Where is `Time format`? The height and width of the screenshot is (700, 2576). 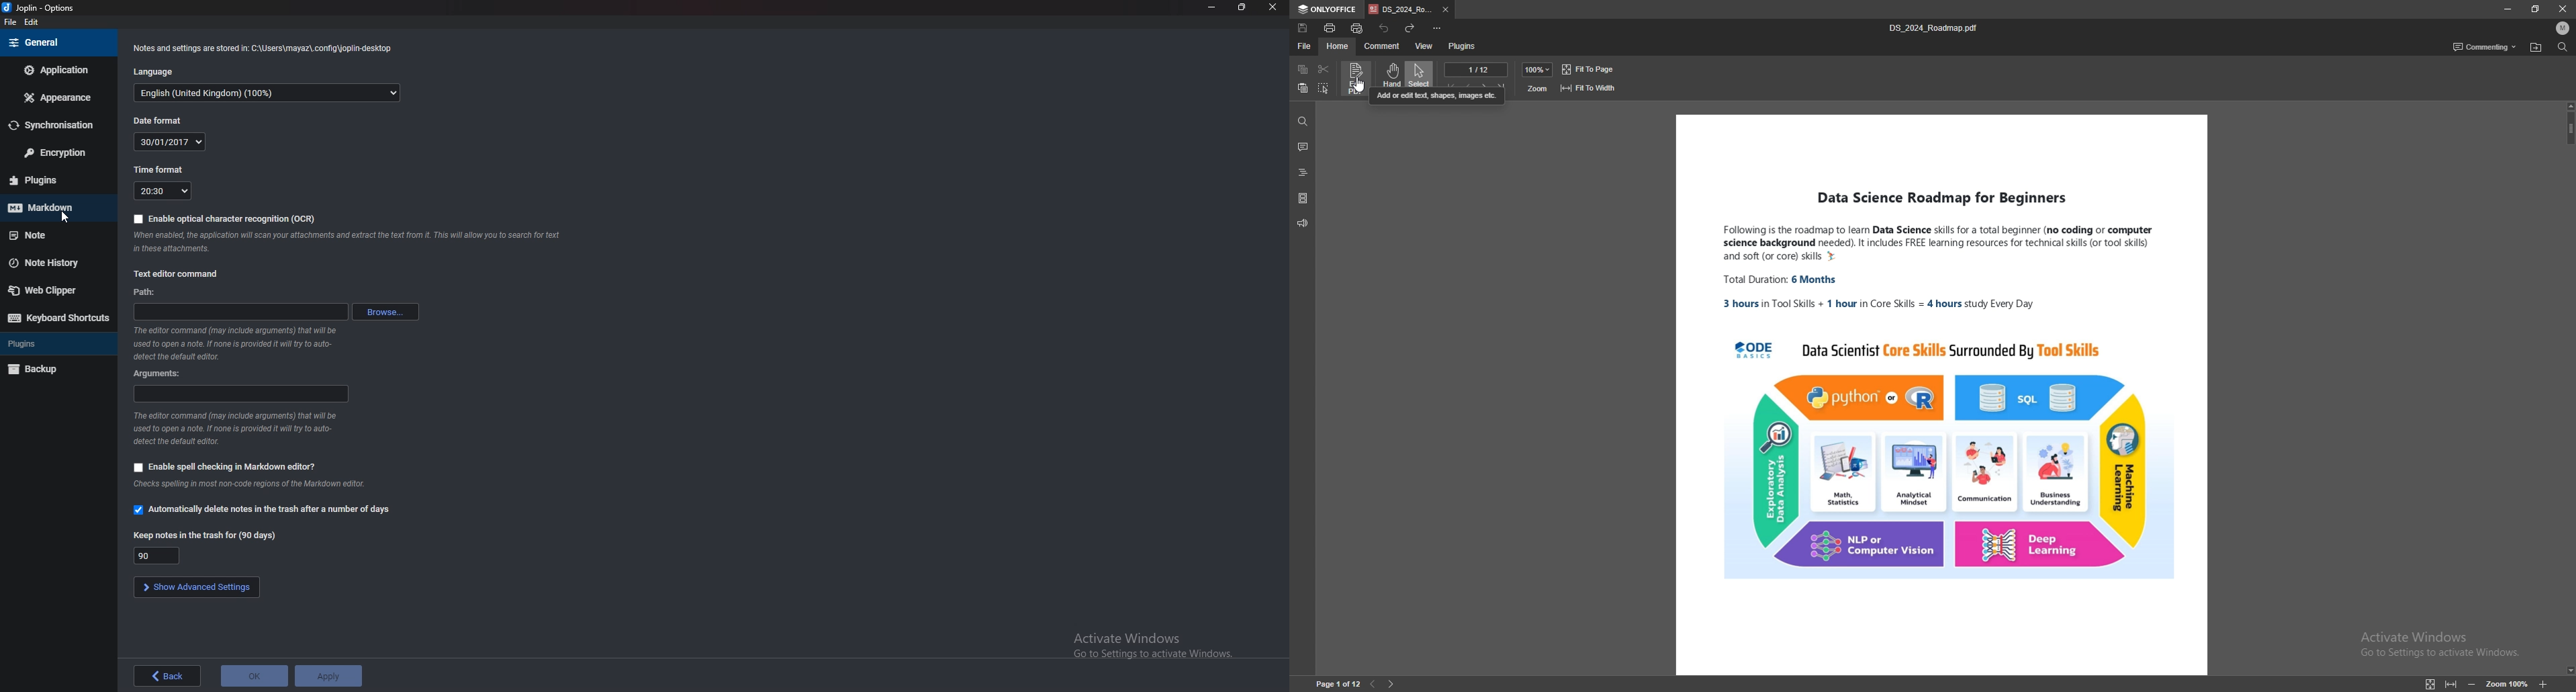 Time format is located at coordinates (160, 169).